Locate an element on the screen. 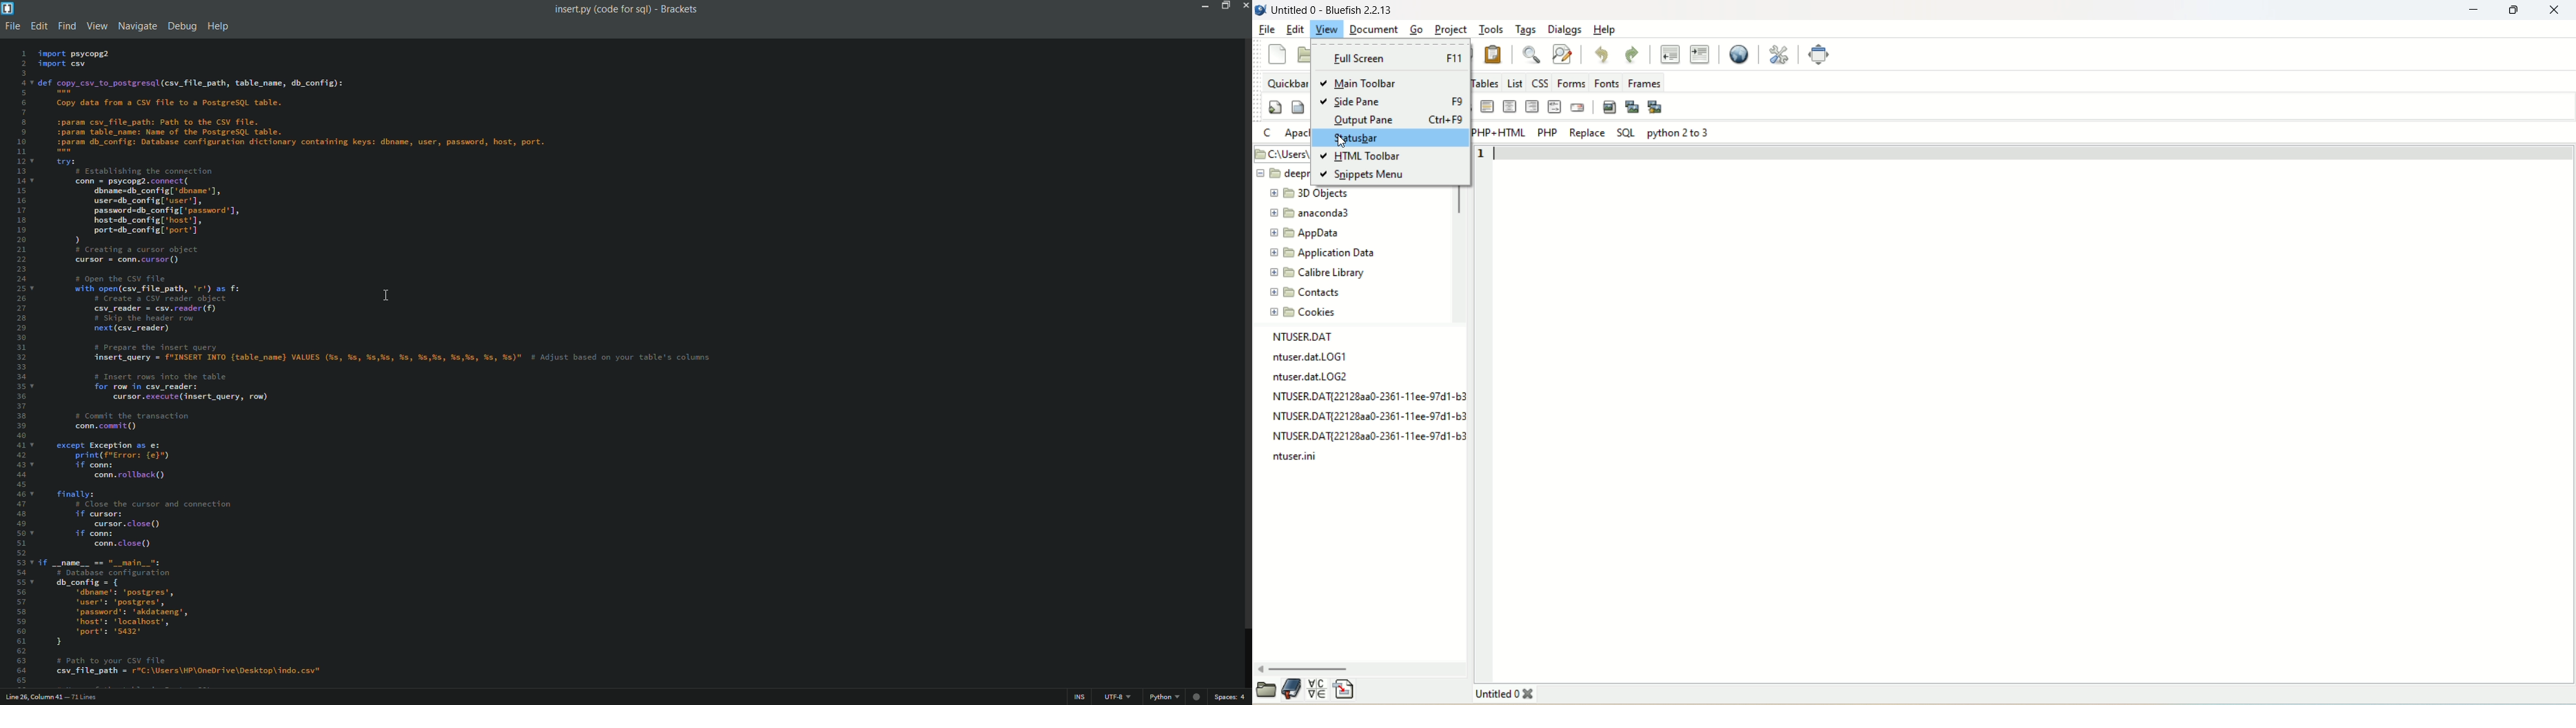 This screenshot has height=728, width=2576. project is located at coordinates (1451, 29).